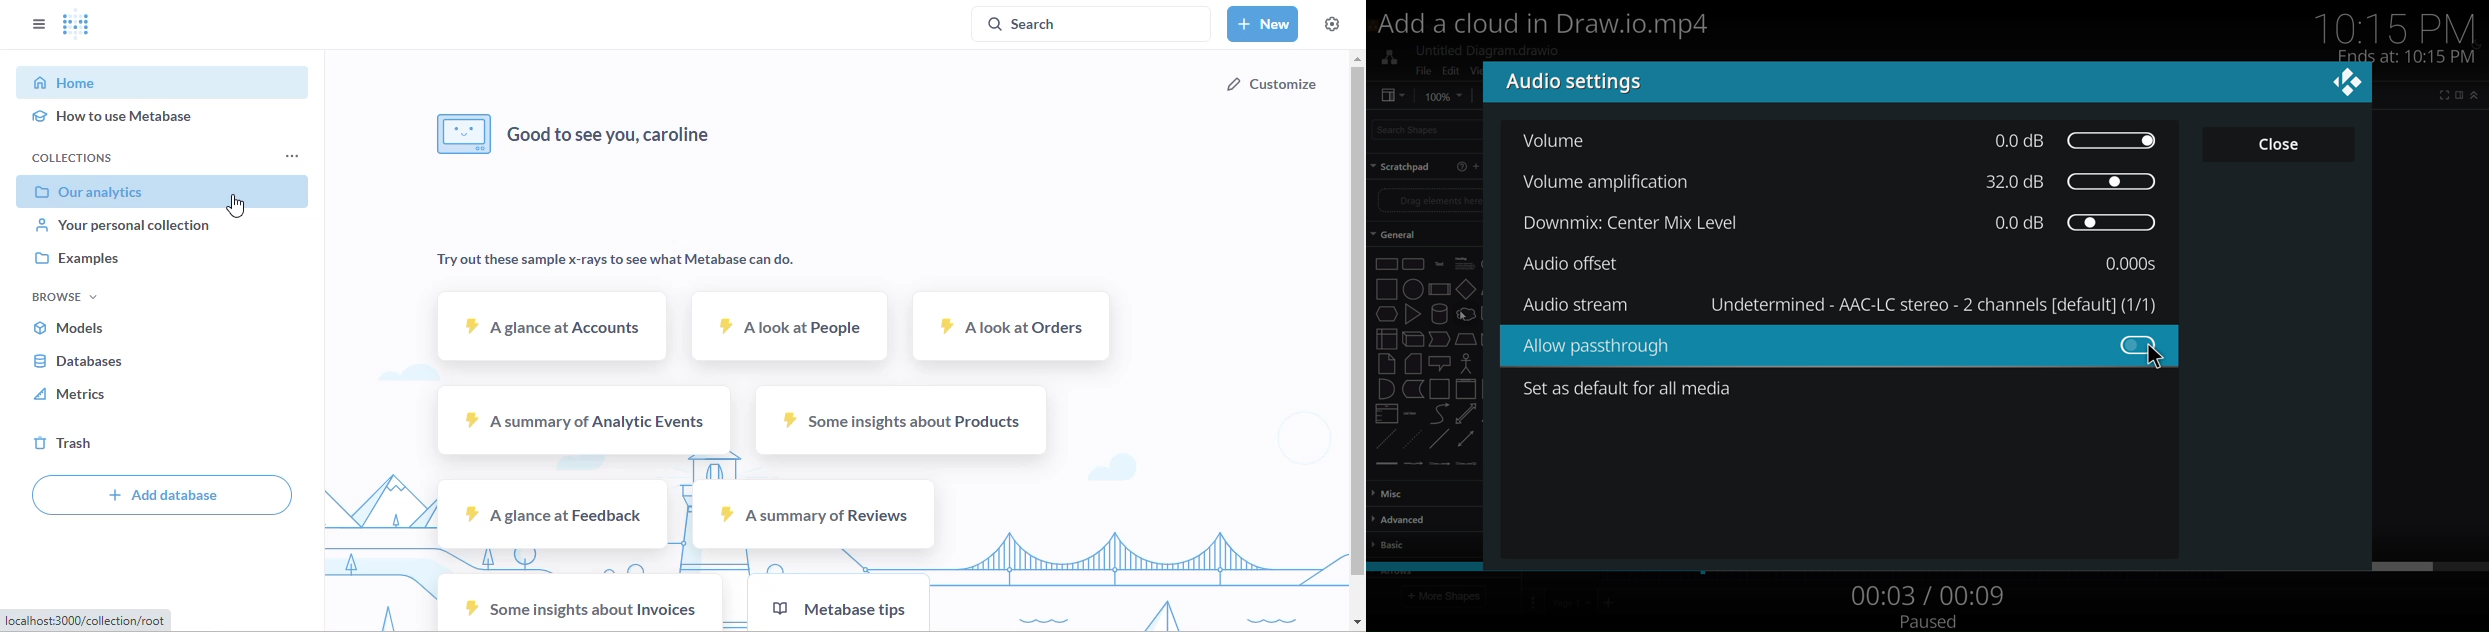 The width and height of the screenshot is (2492, 644). What do you see at coordinates (2071, 183) in the screenshot?
I see `32.0dB` at bounding box center [2071, 183].